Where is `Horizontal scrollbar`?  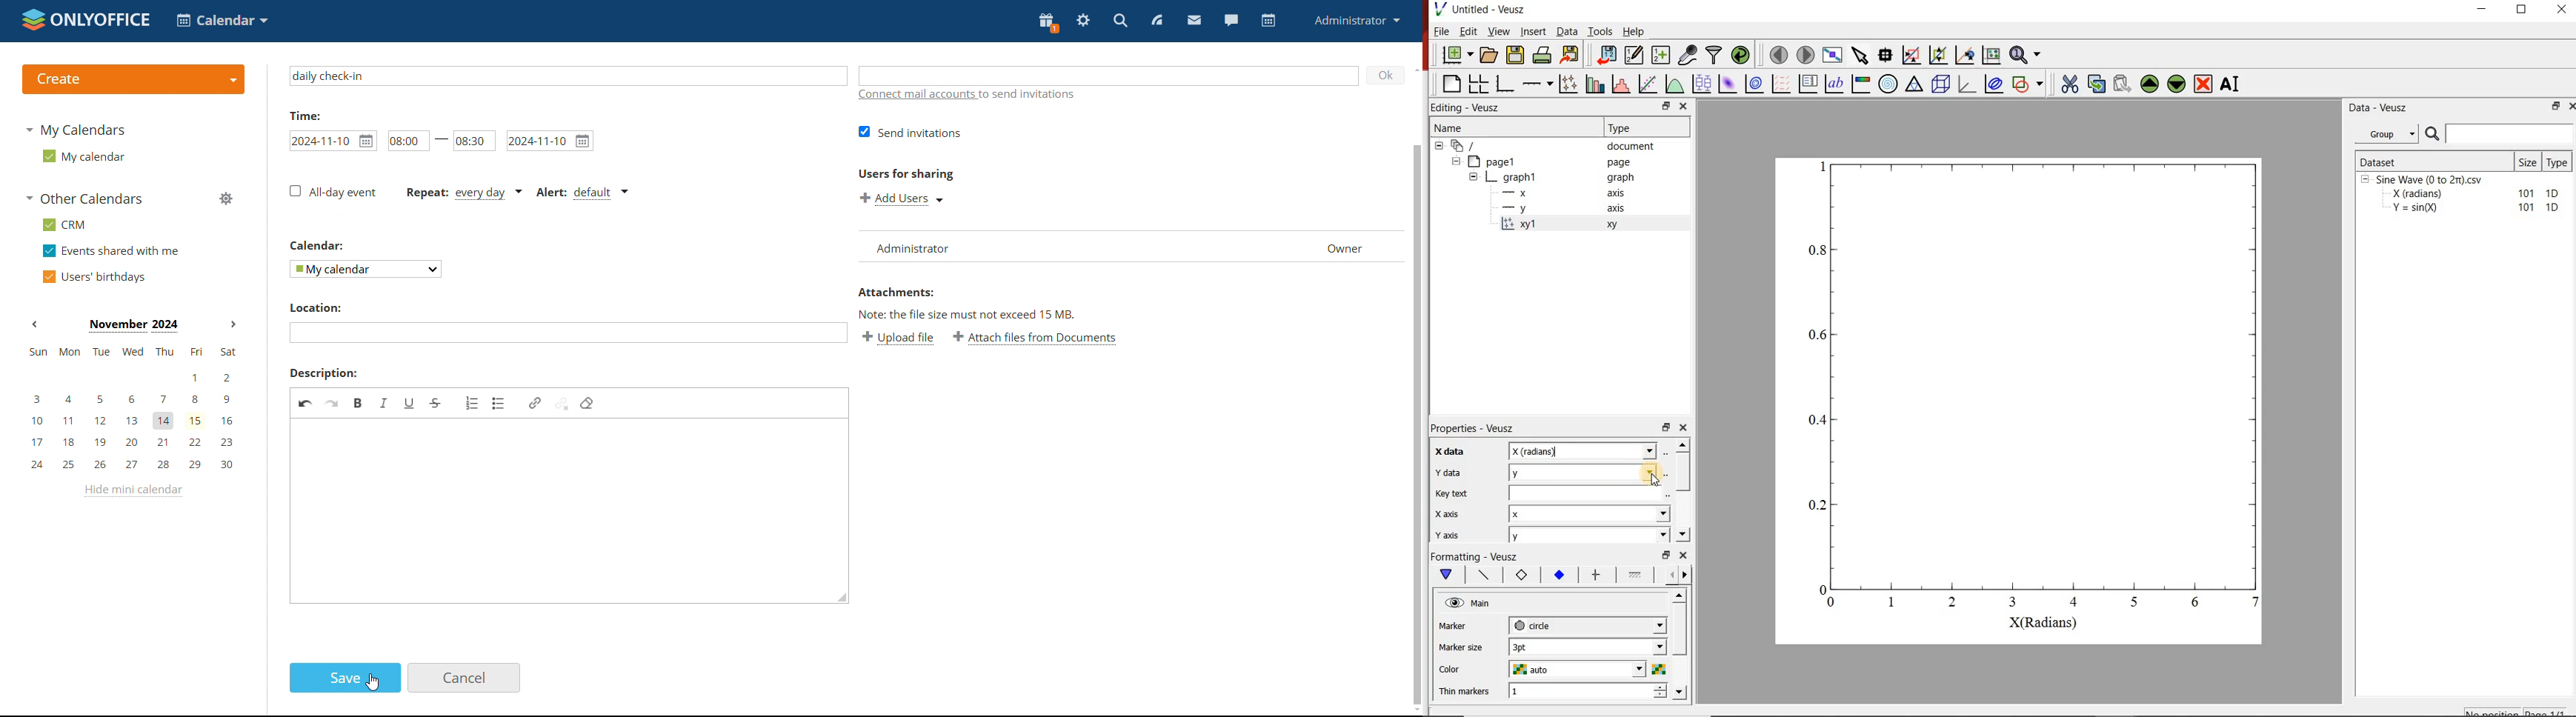
Horizontal scrollbar is located at coordinates (1681, 643).